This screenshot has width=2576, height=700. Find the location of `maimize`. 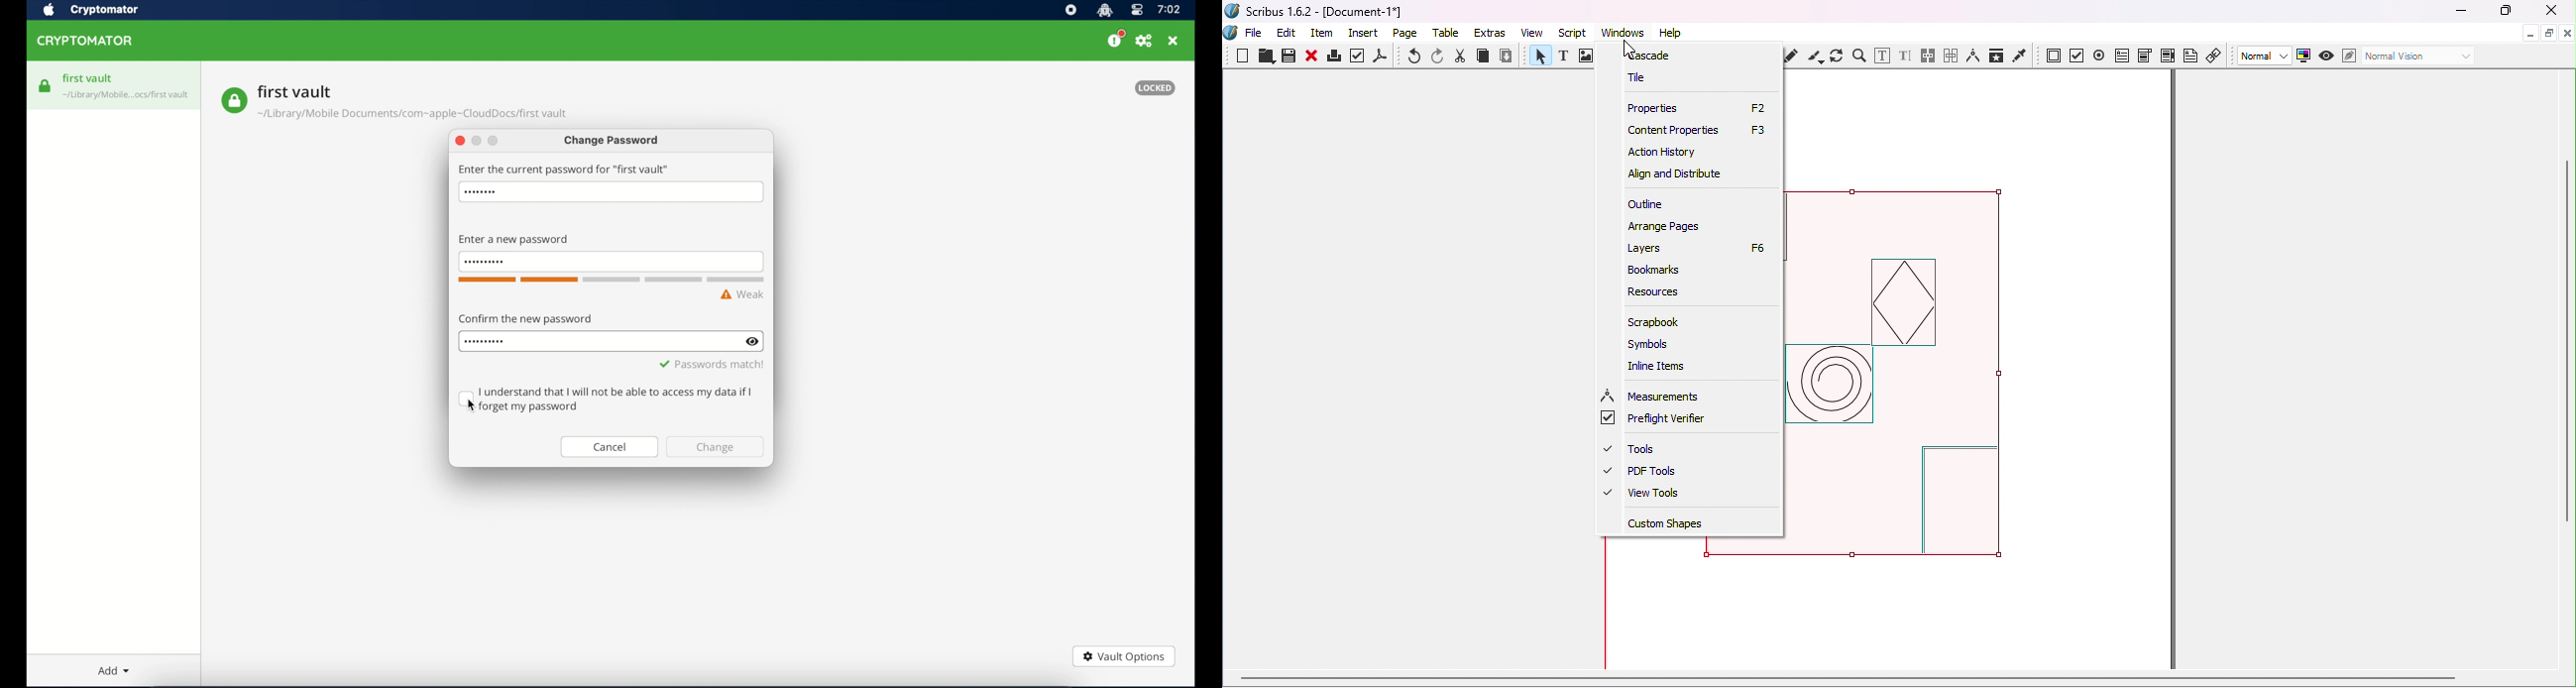

maimize is located at coordinates (493, 141).